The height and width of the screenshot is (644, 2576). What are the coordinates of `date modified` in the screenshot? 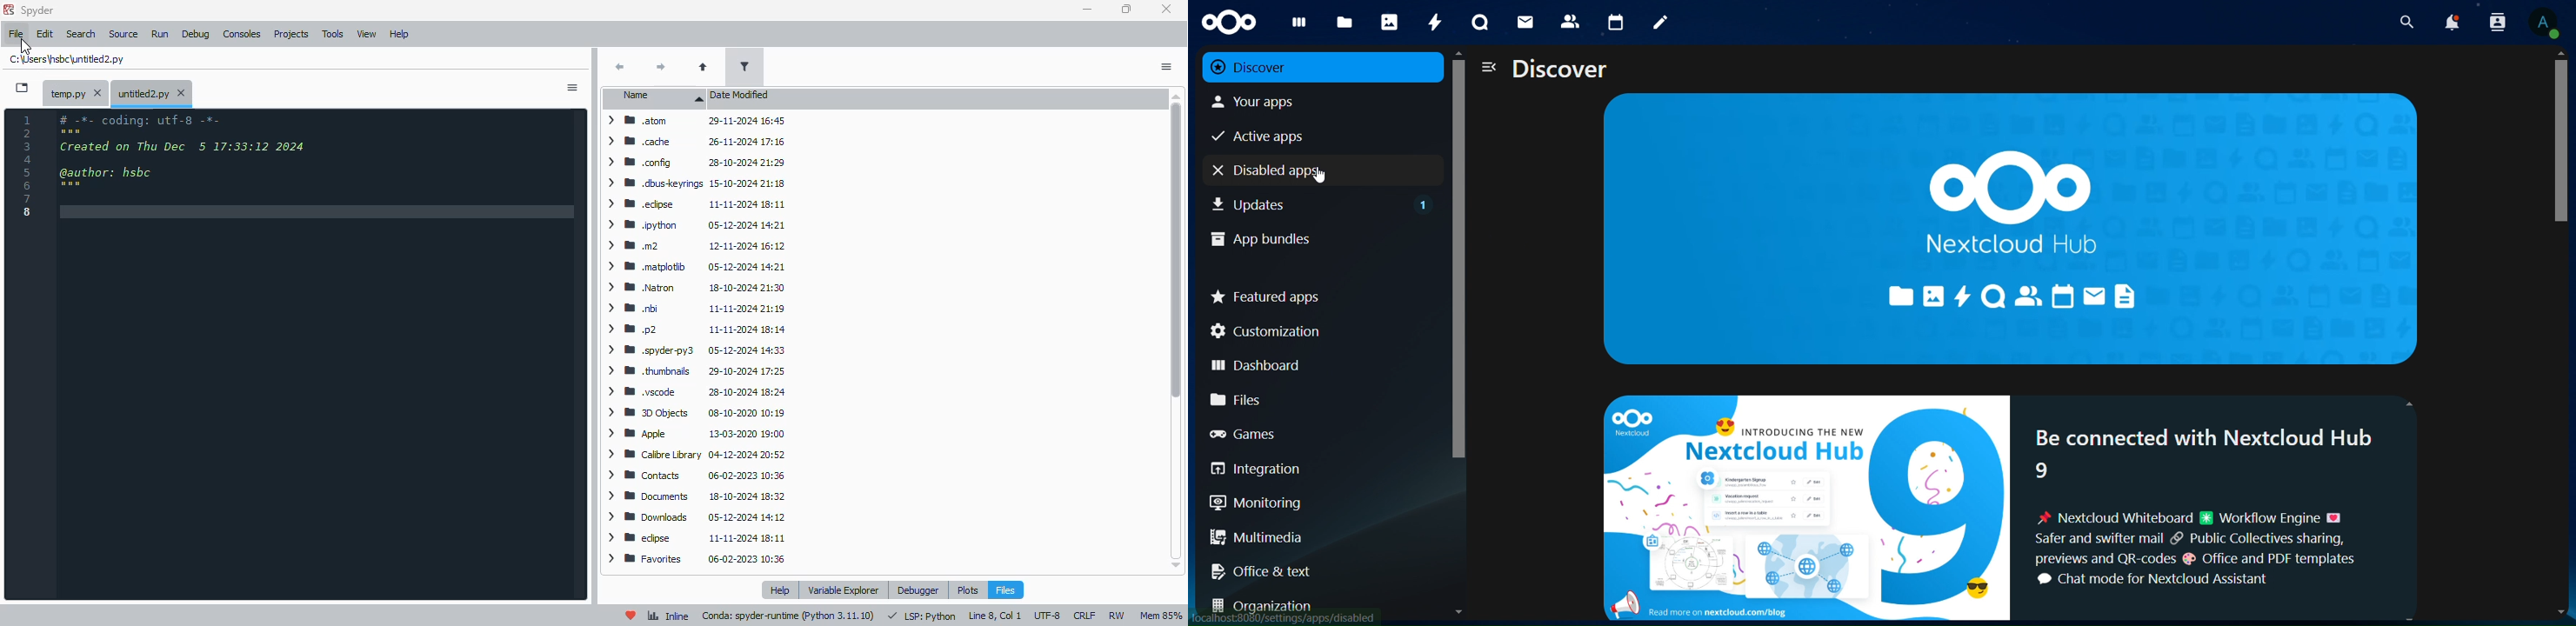 It's located at (738, 95).